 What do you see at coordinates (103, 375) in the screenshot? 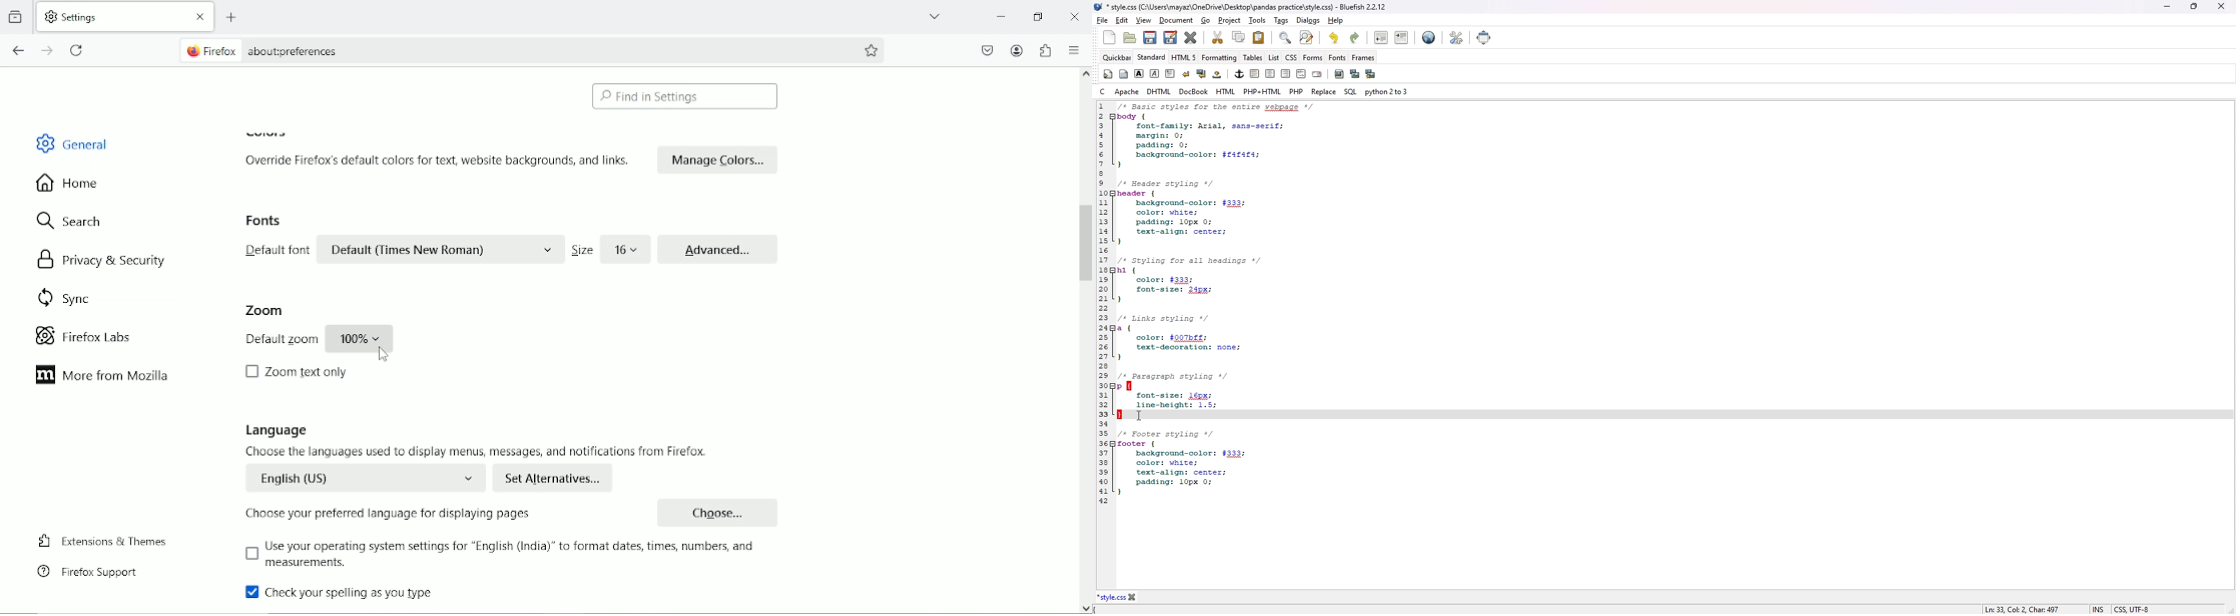
I see `More from Mozilla` at bounding box center [103, 375].